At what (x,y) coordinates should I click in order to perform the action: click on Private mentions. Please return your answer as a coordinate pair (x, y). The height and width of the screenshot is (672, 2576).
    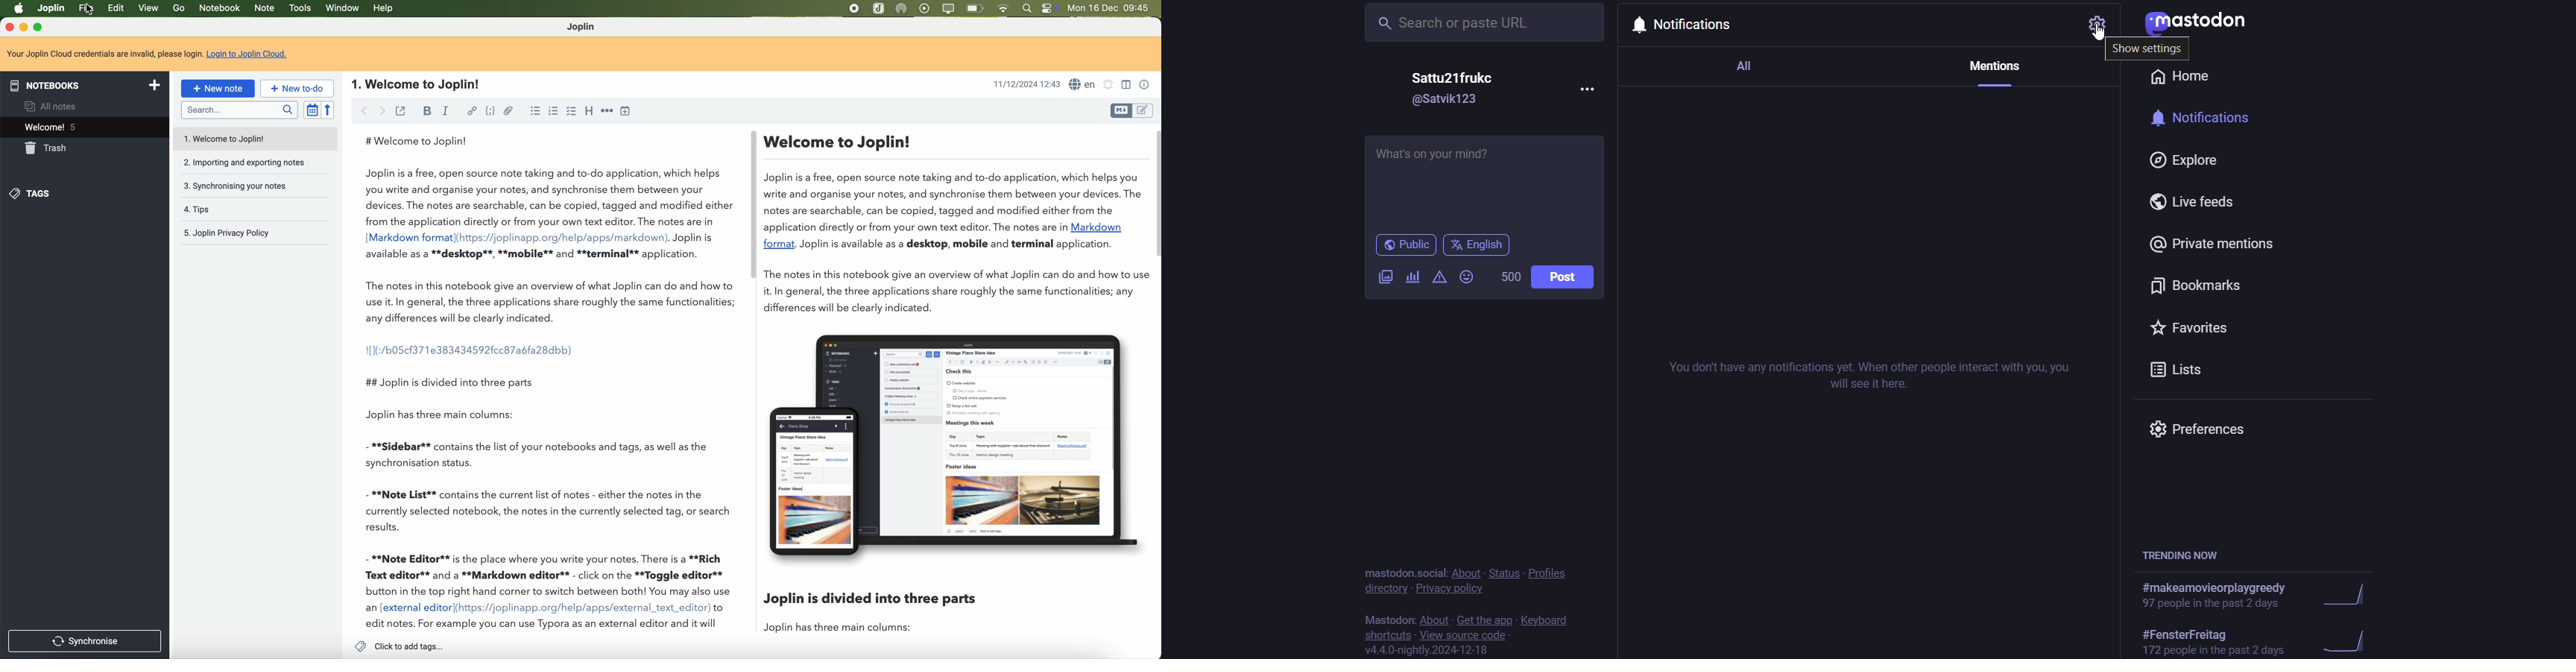
    Looking at the image, I should click on (2215, 242).